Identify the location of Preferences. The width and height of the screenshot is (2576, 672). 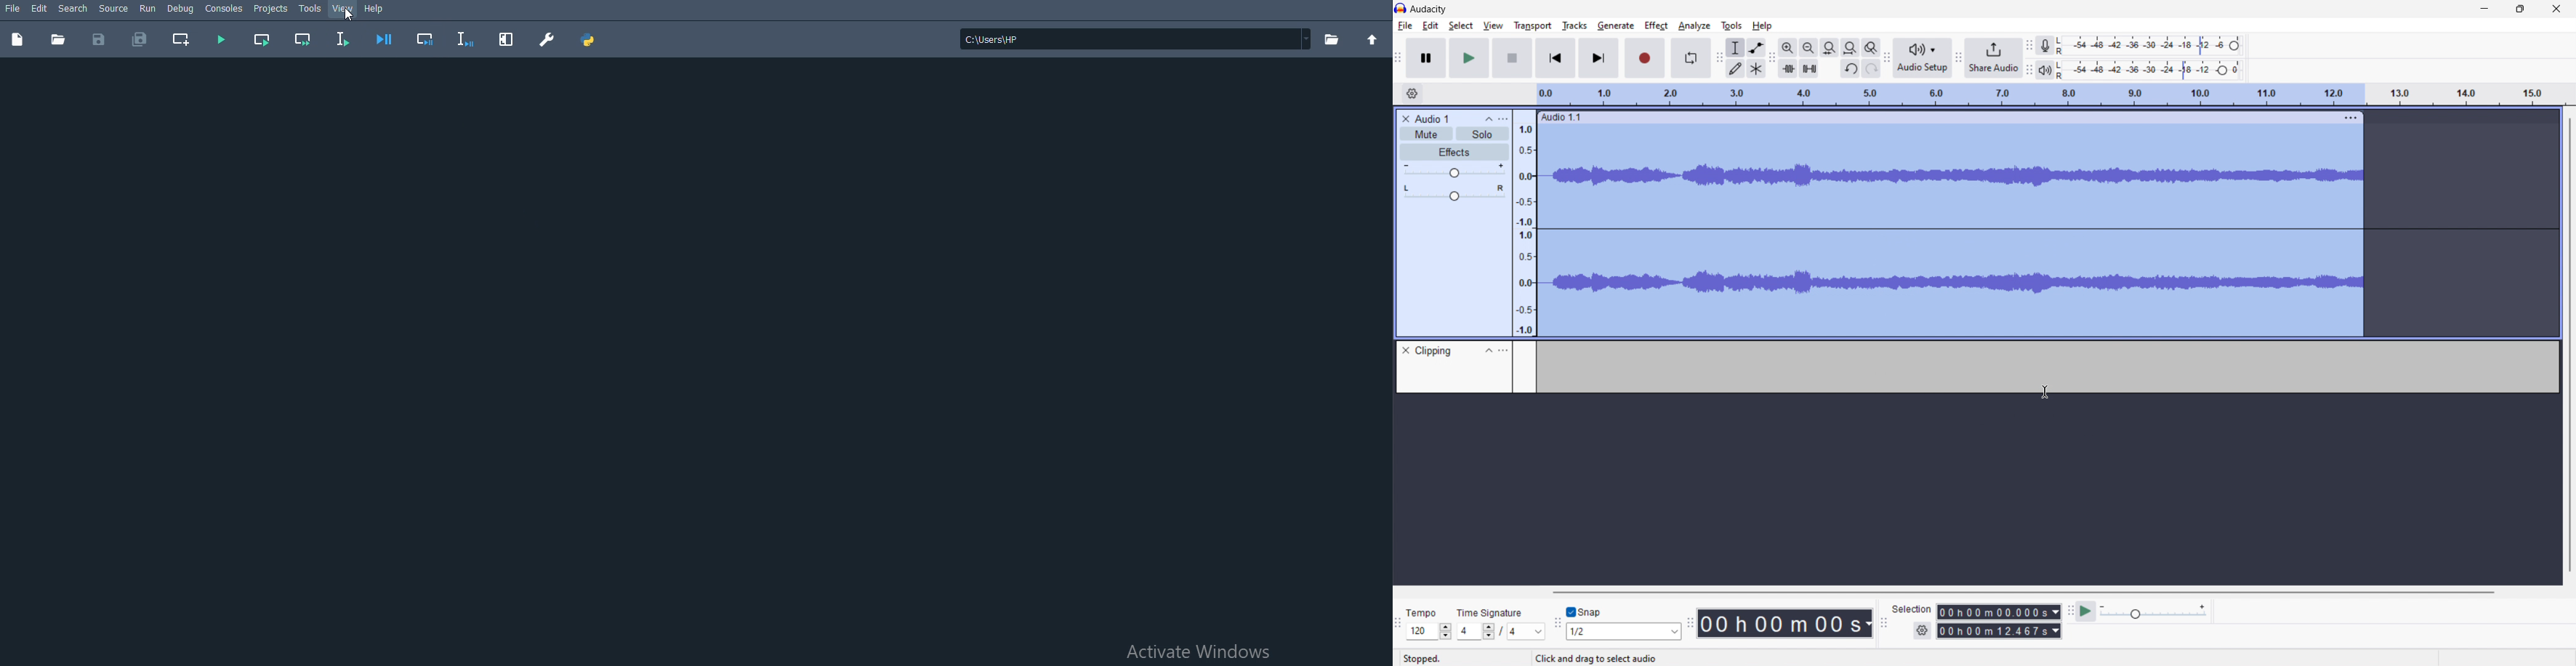
(548, 39).